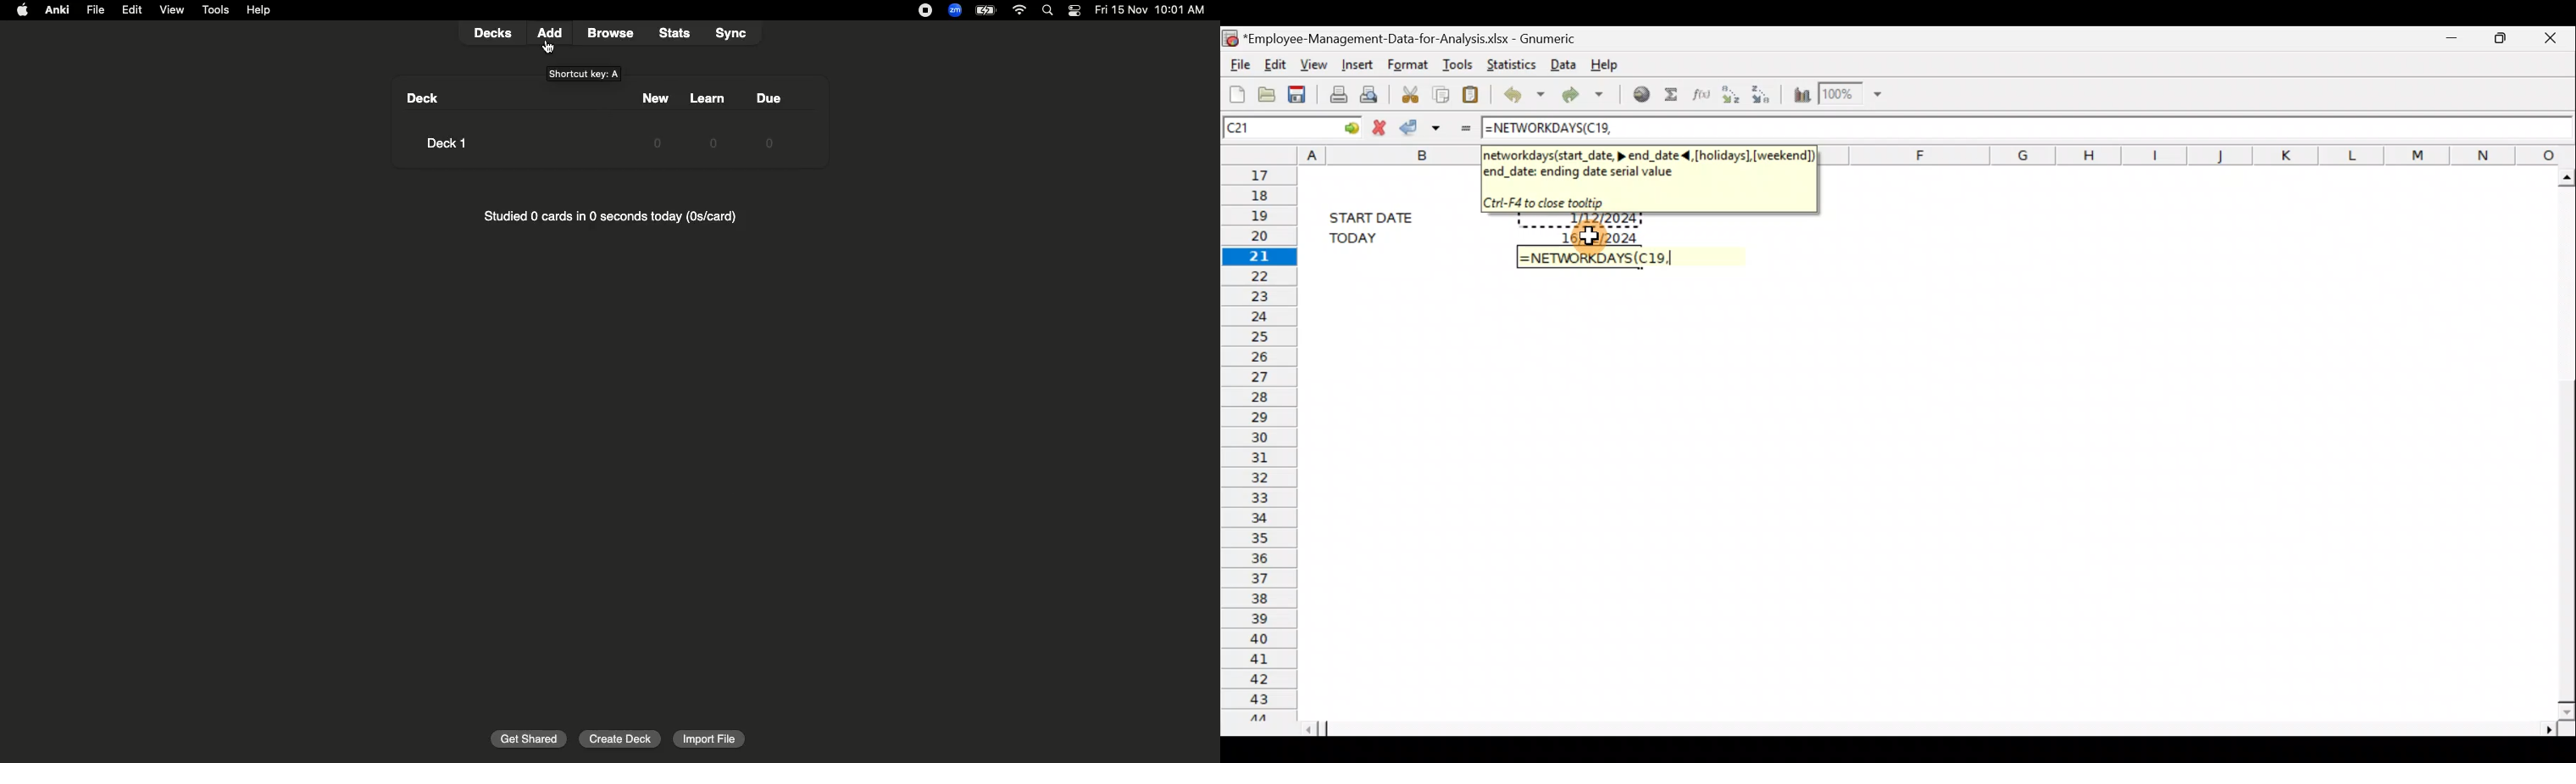 The width and height of the screenshot is (2576, 784). Describe the element at coordinates (1801, 92) in the screenshot. I see `Insert a chart` at that location.